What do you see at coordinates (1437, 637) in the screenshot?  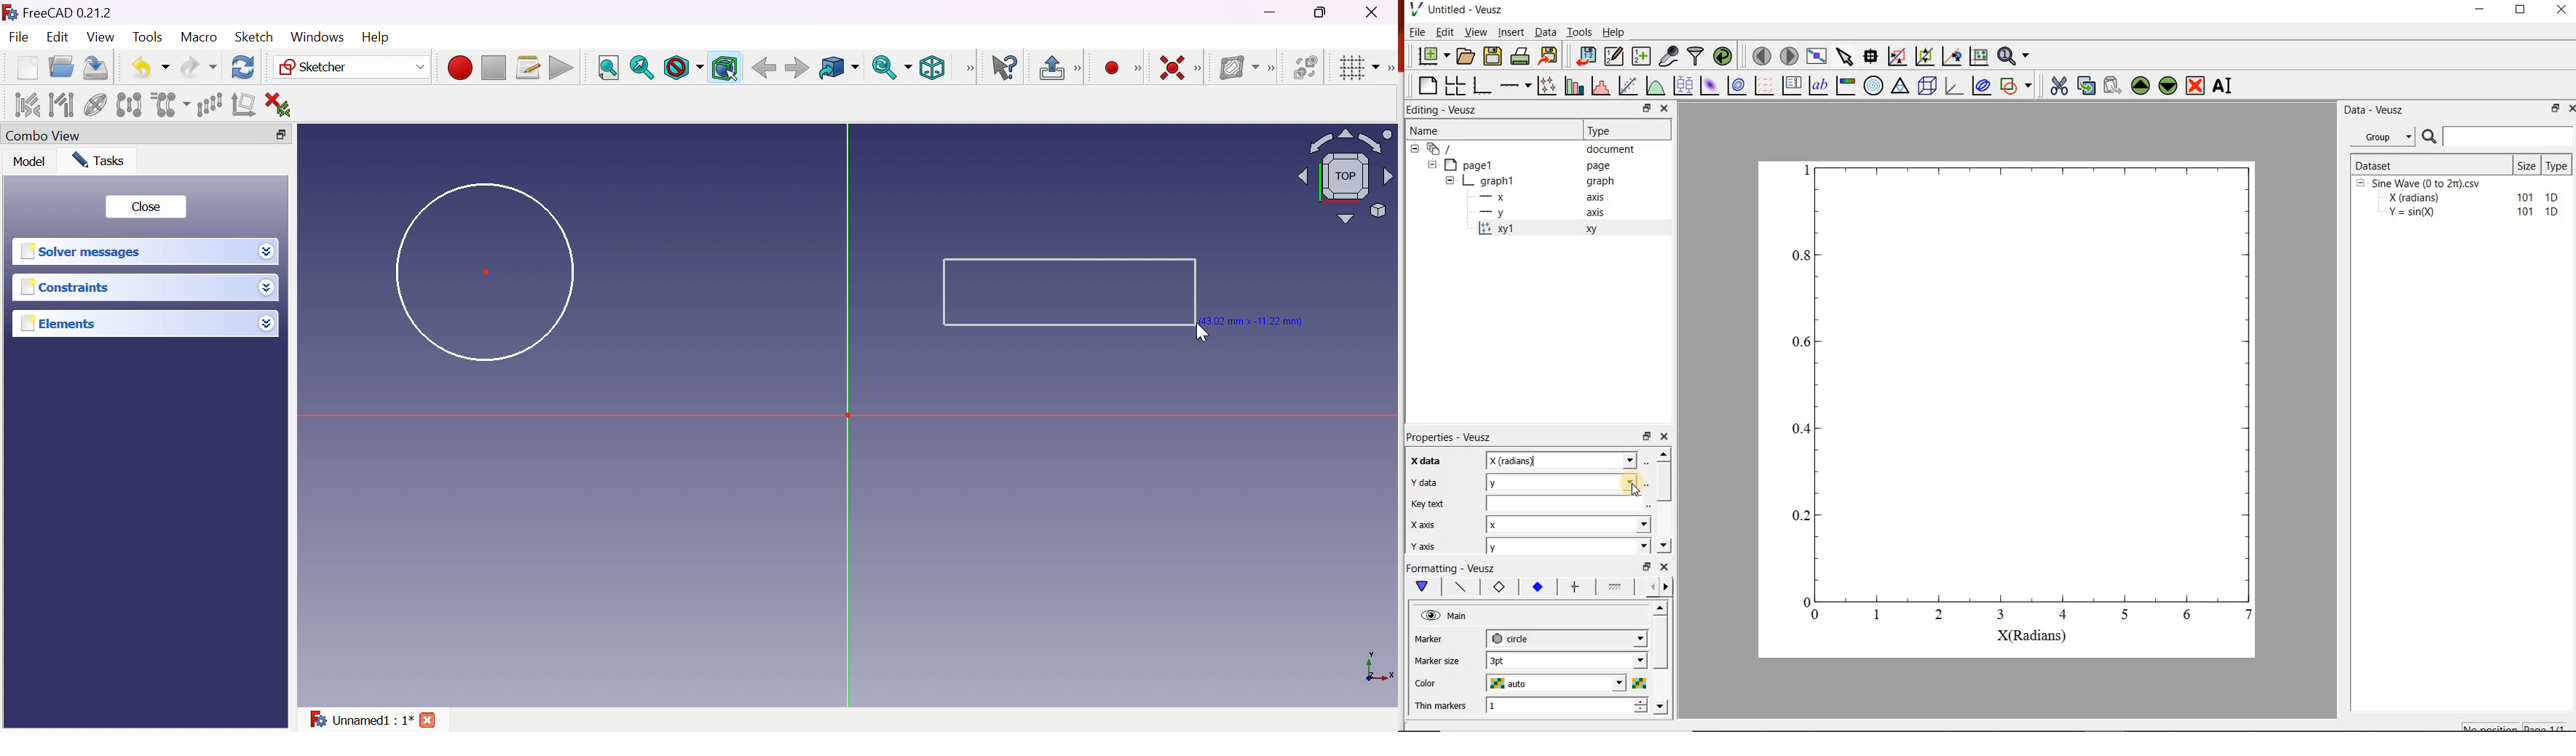 I see `Marker size` at bounding box center [1437, 637].